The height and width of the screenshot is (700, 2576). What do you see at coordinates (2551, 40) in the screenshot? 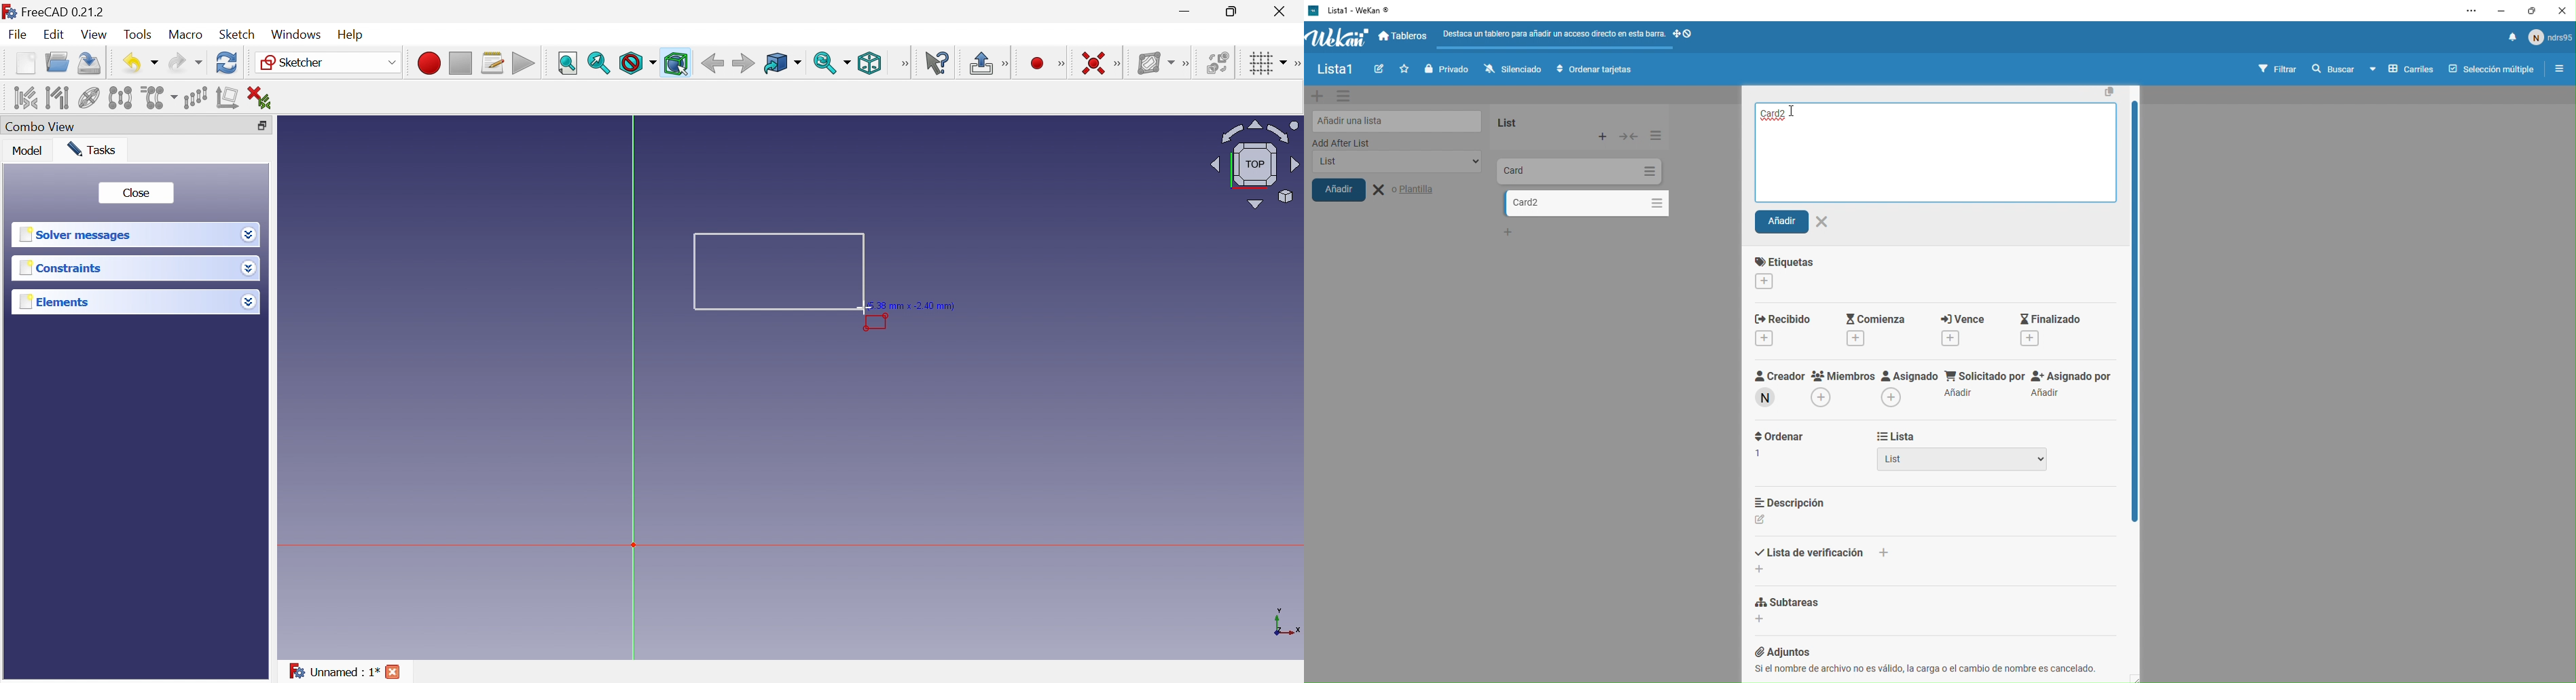
I see `usuario` at bounding box center [2551, 40].